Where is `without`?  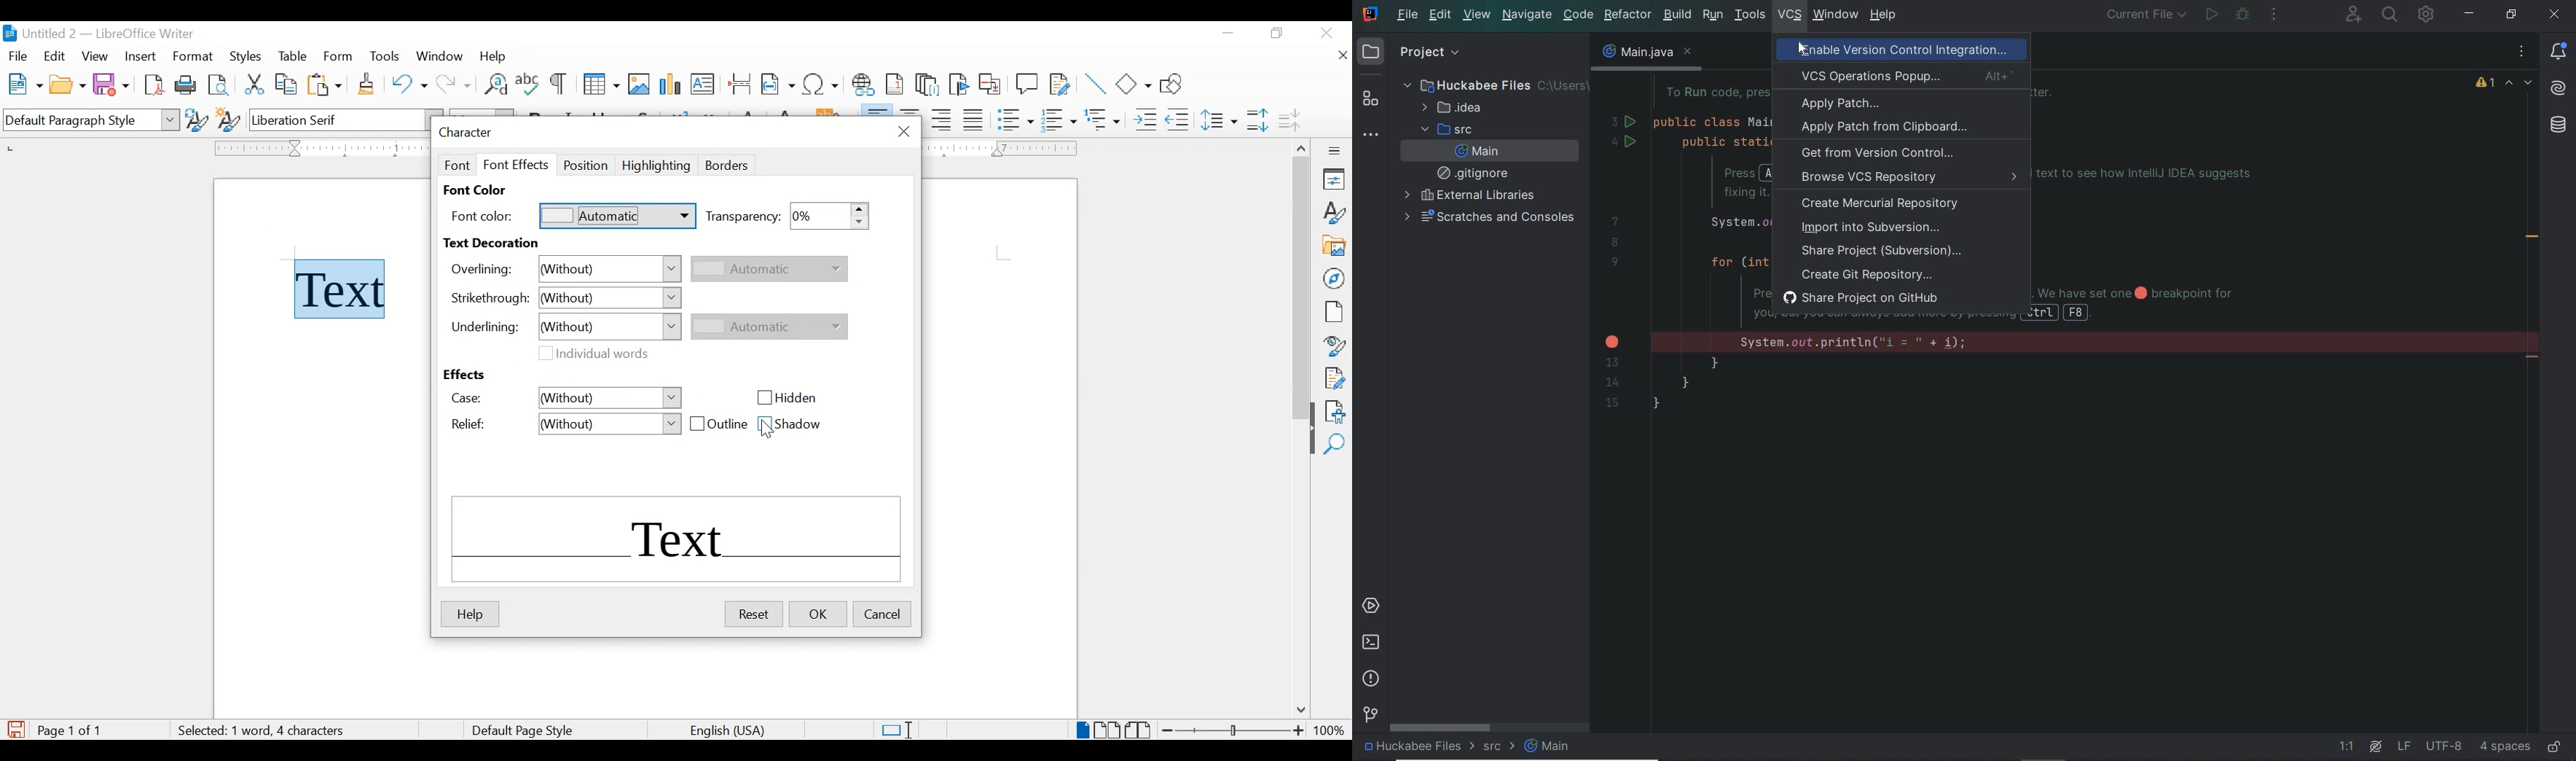
without is located at coordinates (610, 398).